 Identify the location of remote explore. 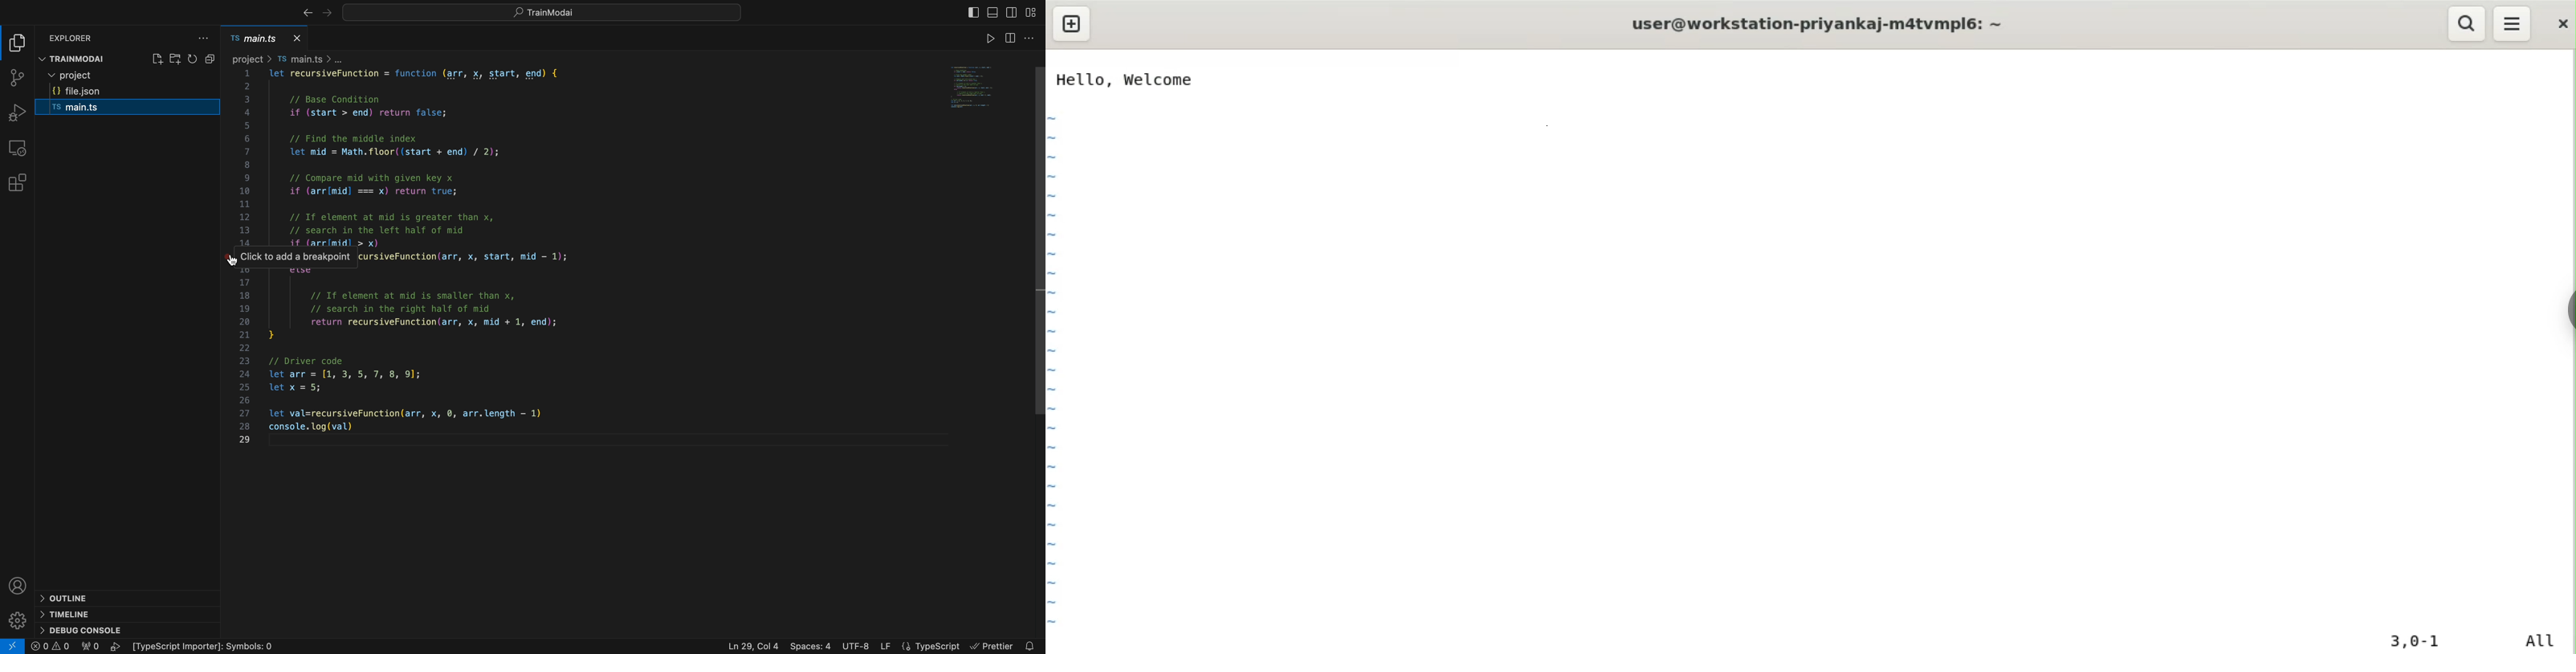
(18, 147).